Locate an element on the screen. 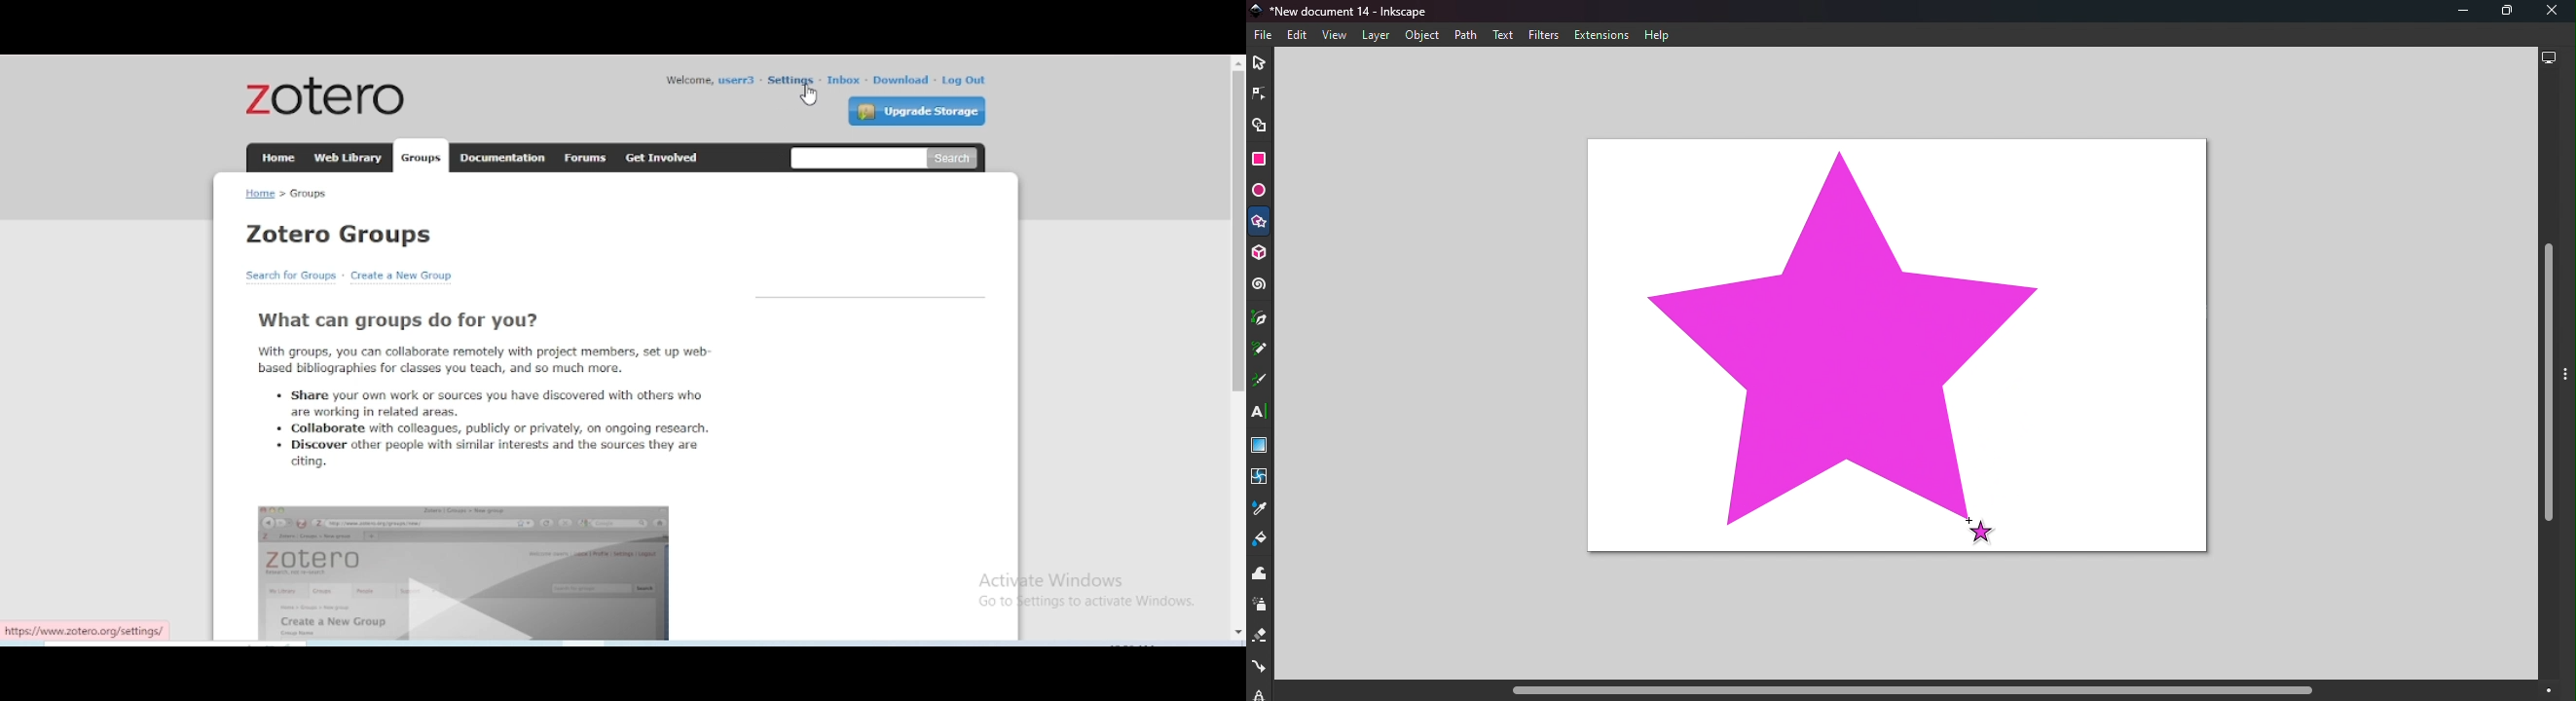 The width and height of the screenshot is (2576, 728). zotero groups is located at coordinates (339, 235).